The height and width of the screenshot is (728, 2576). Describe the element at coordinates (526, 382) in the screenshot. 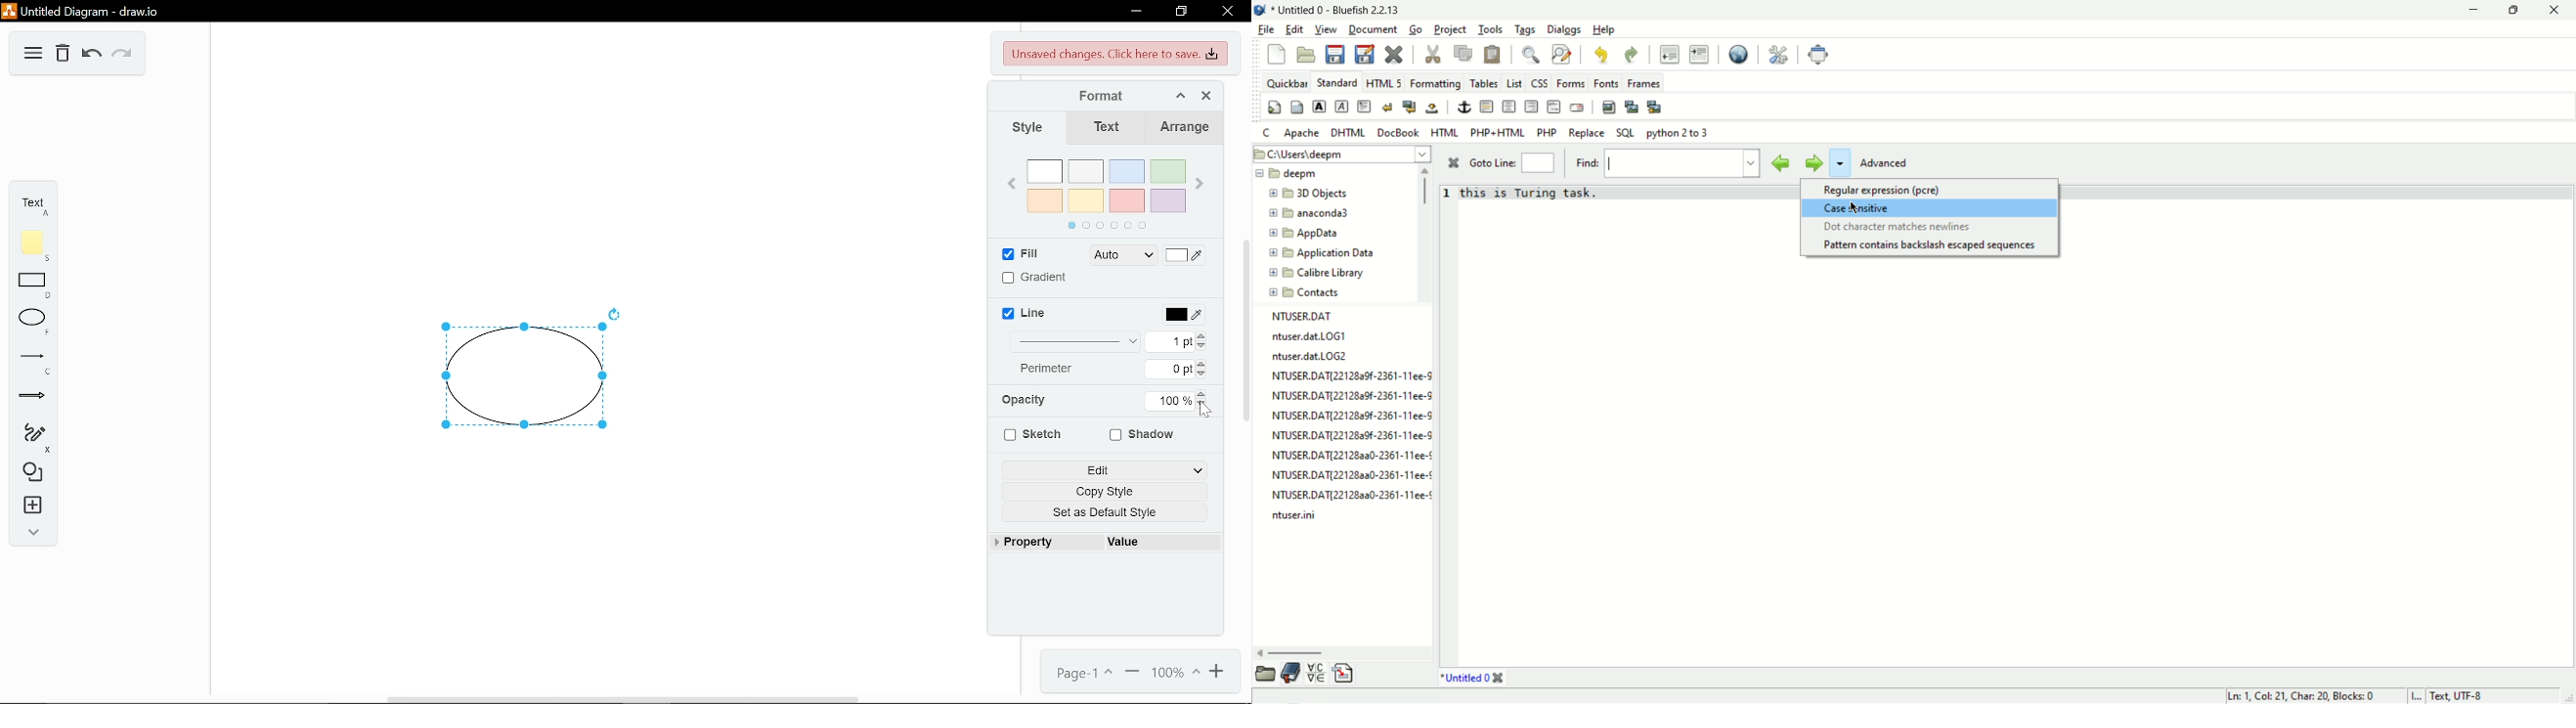

I see `Current diagram` at that location.